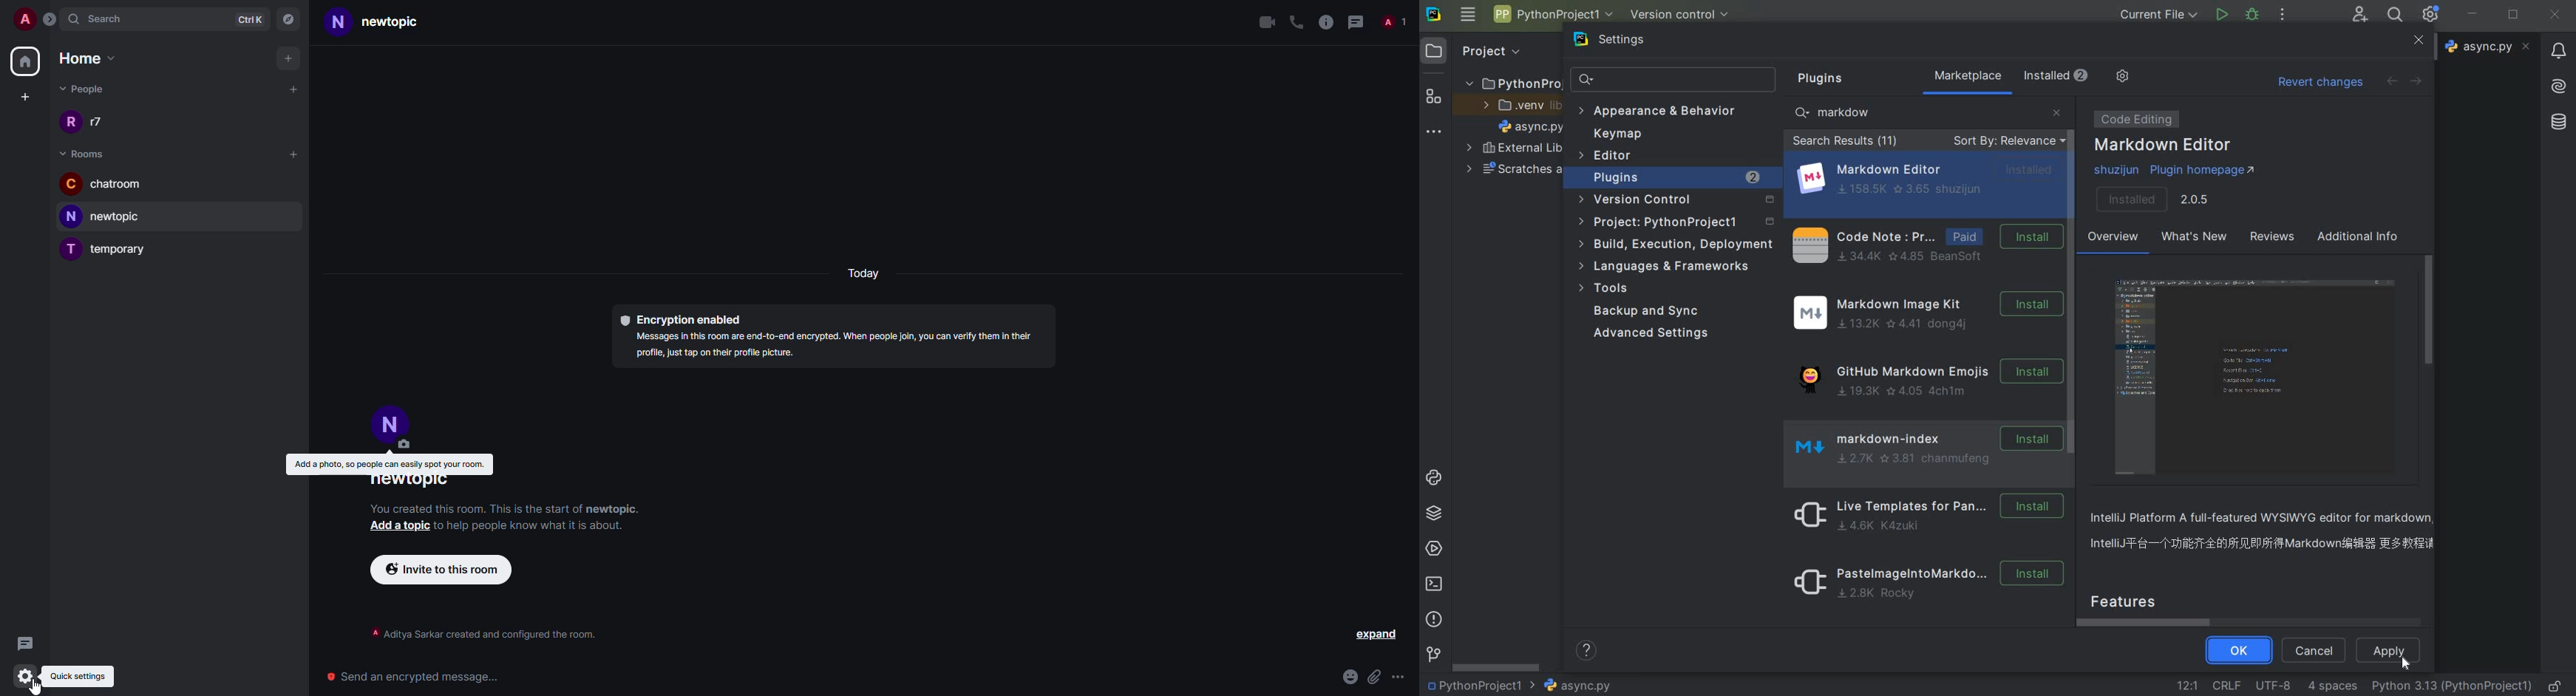  What do you see at coordinates (24, 61) in the screenshot?
I see `home` at bounding box center [24, 61].